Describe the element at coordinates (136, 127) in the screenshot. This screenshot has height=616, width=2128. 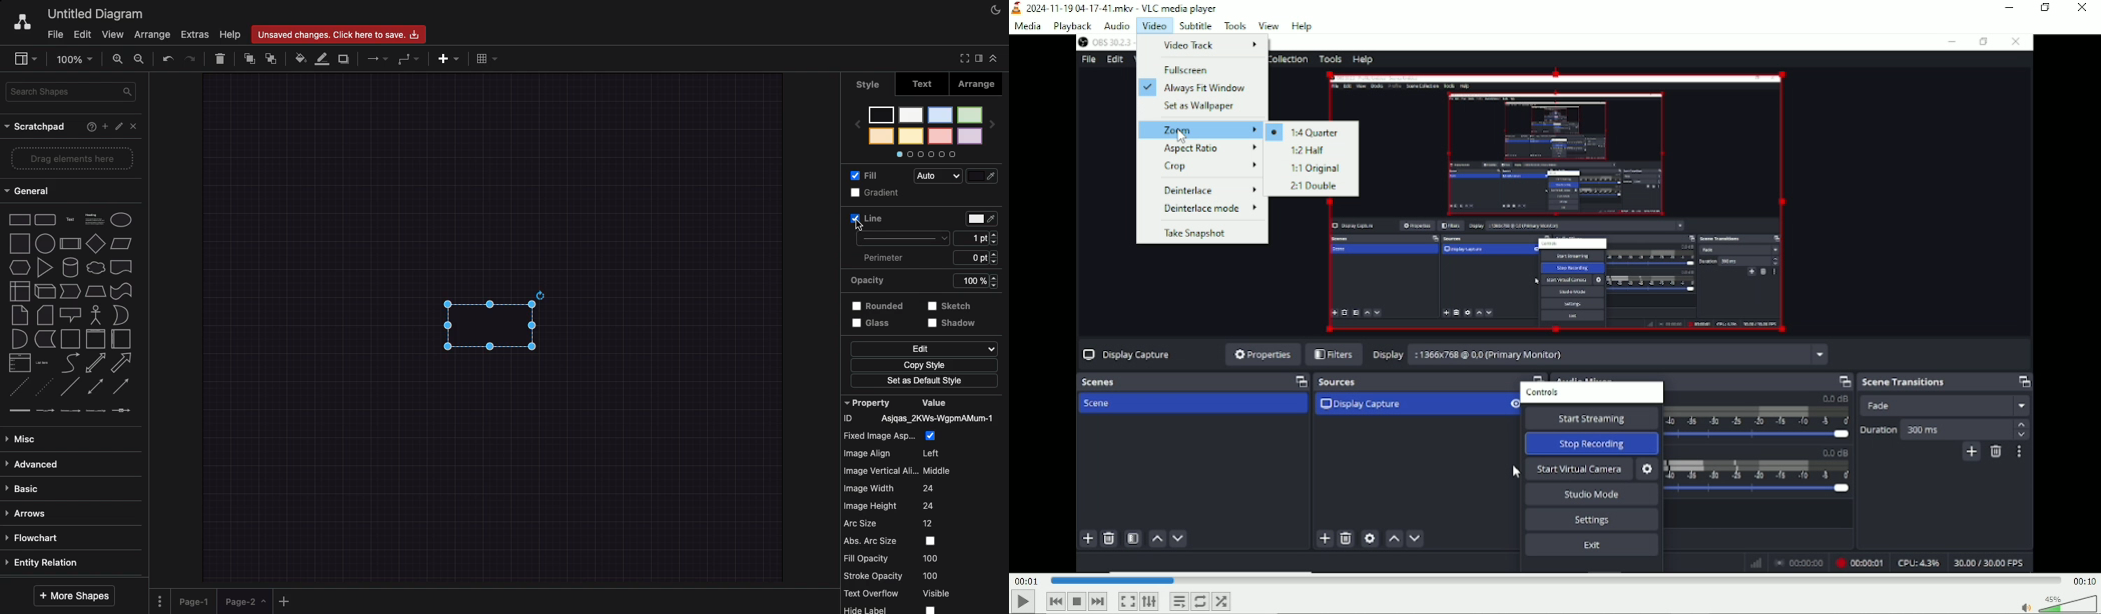
I see `Close` at that location.